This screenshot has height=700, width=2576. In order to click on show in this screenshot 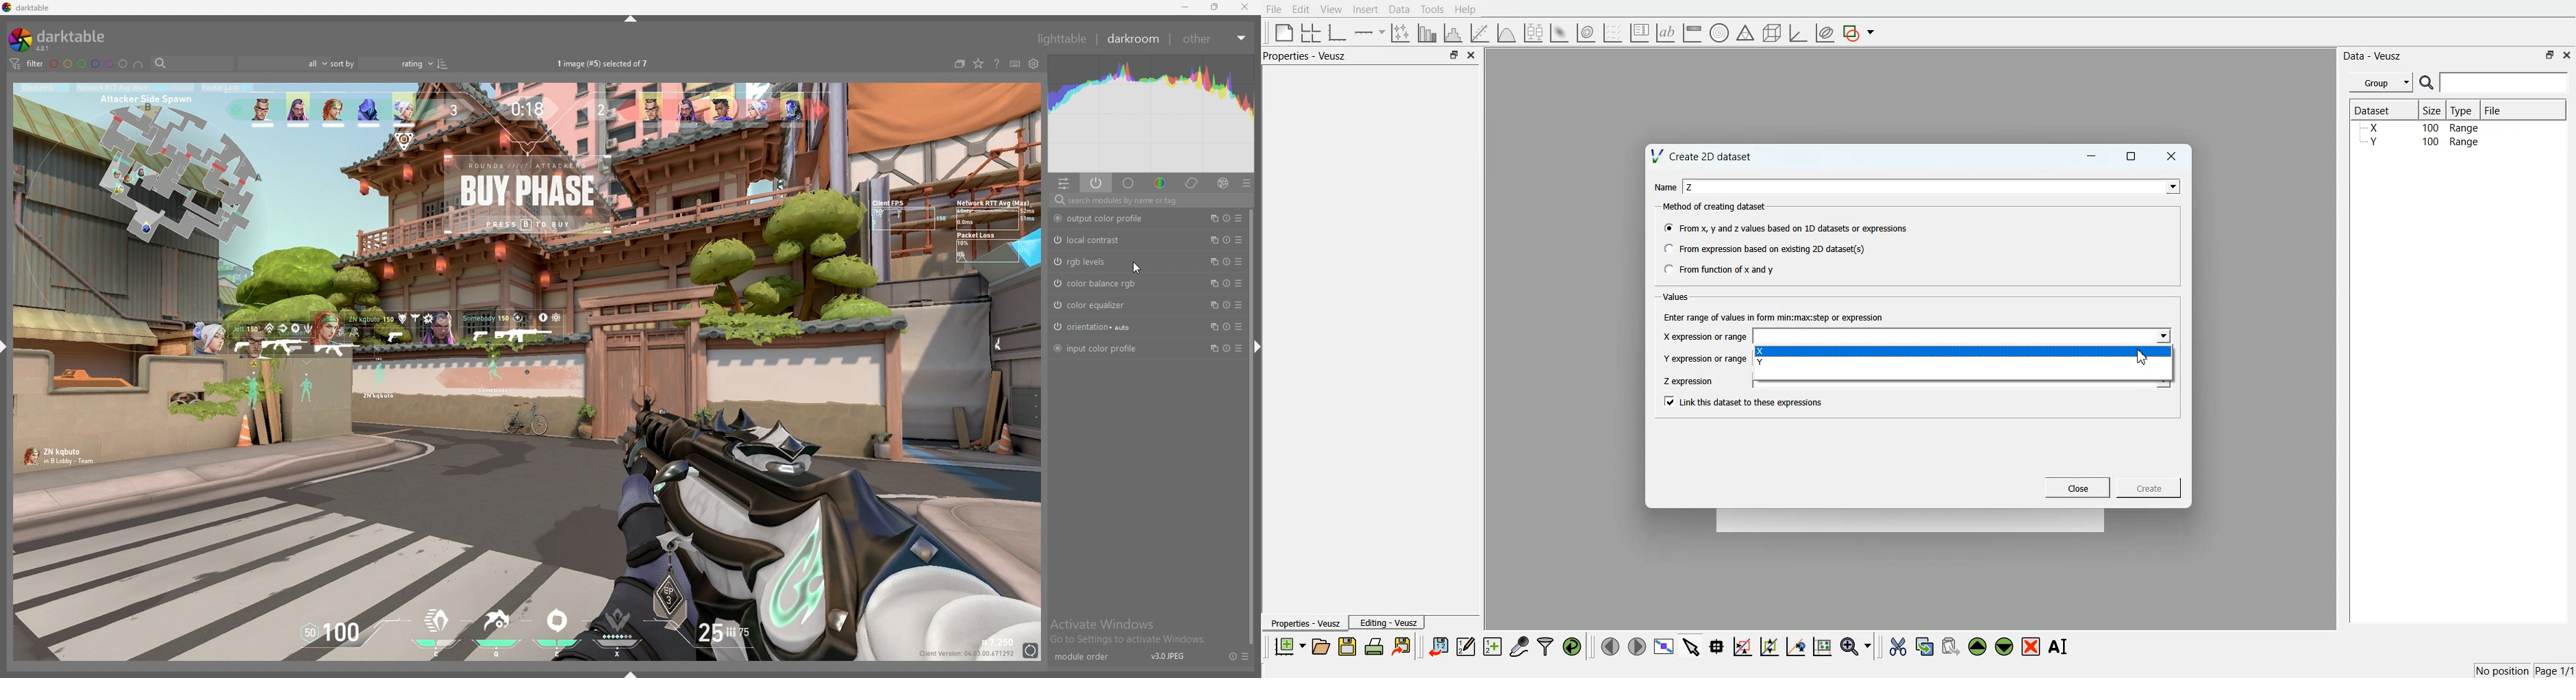, I will do `click(629, 673)`.